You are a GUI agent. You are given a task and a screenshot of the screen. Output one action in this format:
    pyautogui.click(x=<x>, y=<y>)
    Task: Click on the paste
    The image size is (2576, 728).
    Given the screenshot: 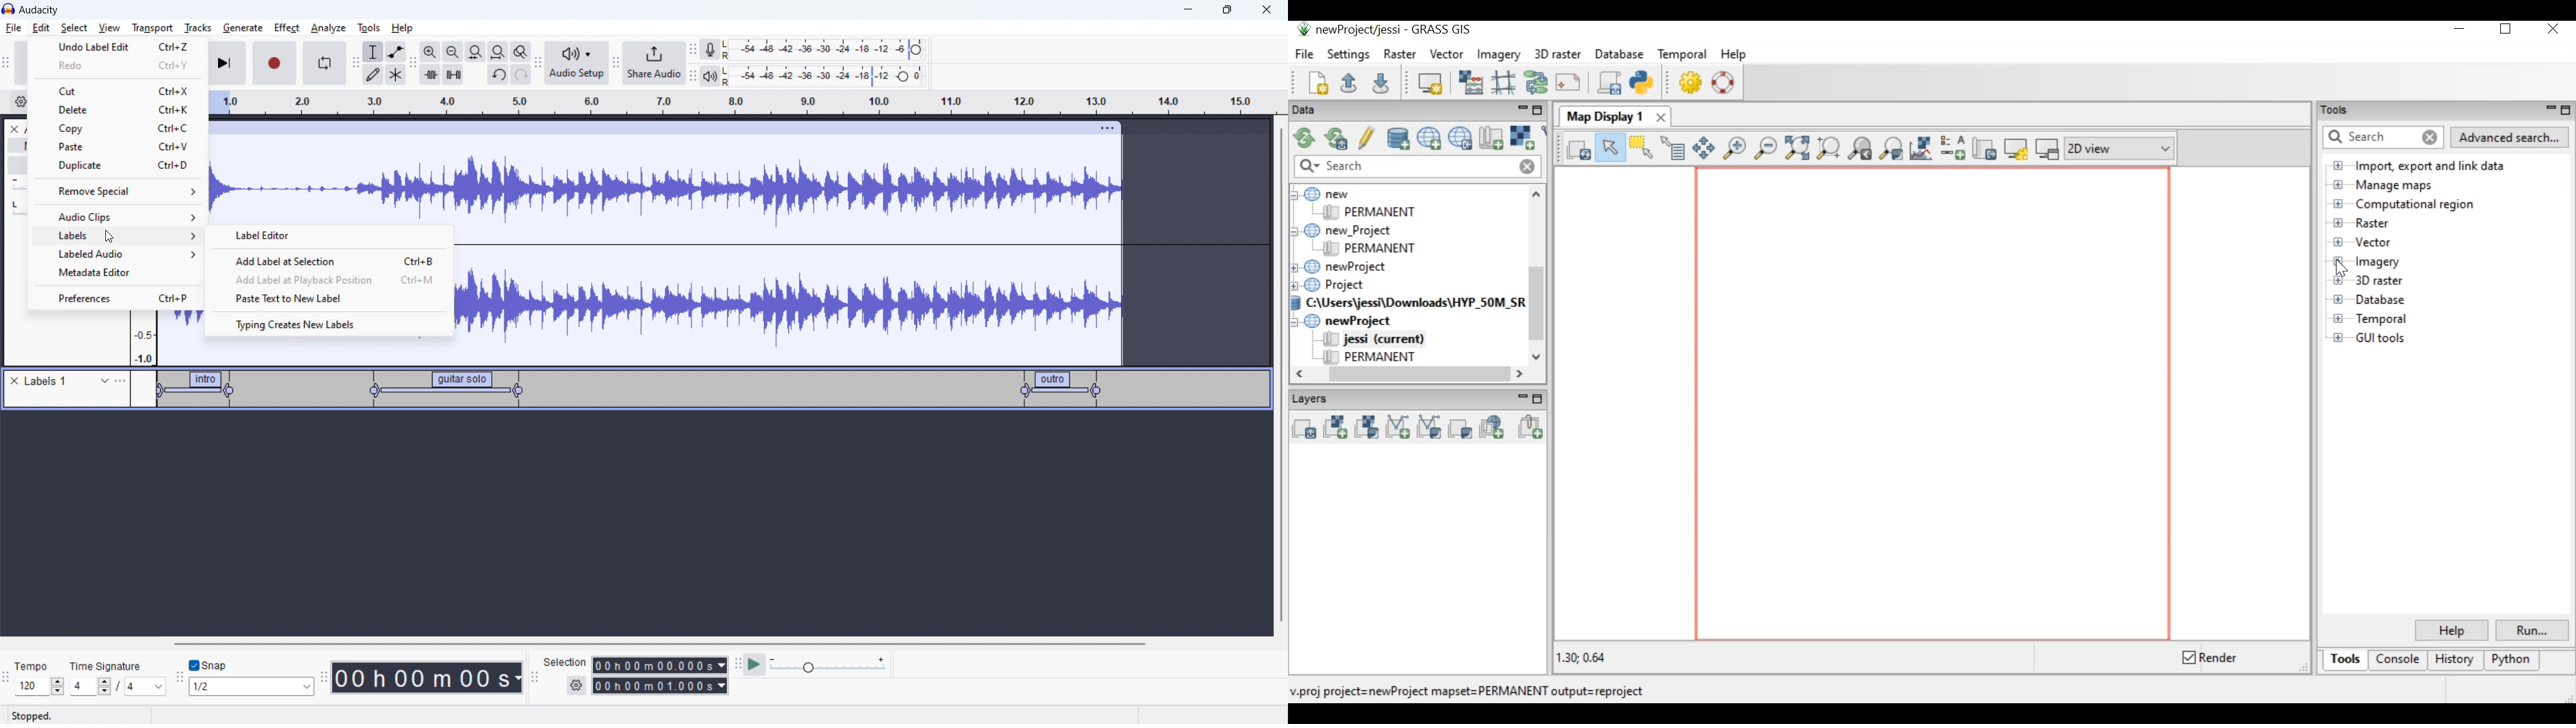 What is the action you would take?
    pyautogui.click(x=118, y=147)
    